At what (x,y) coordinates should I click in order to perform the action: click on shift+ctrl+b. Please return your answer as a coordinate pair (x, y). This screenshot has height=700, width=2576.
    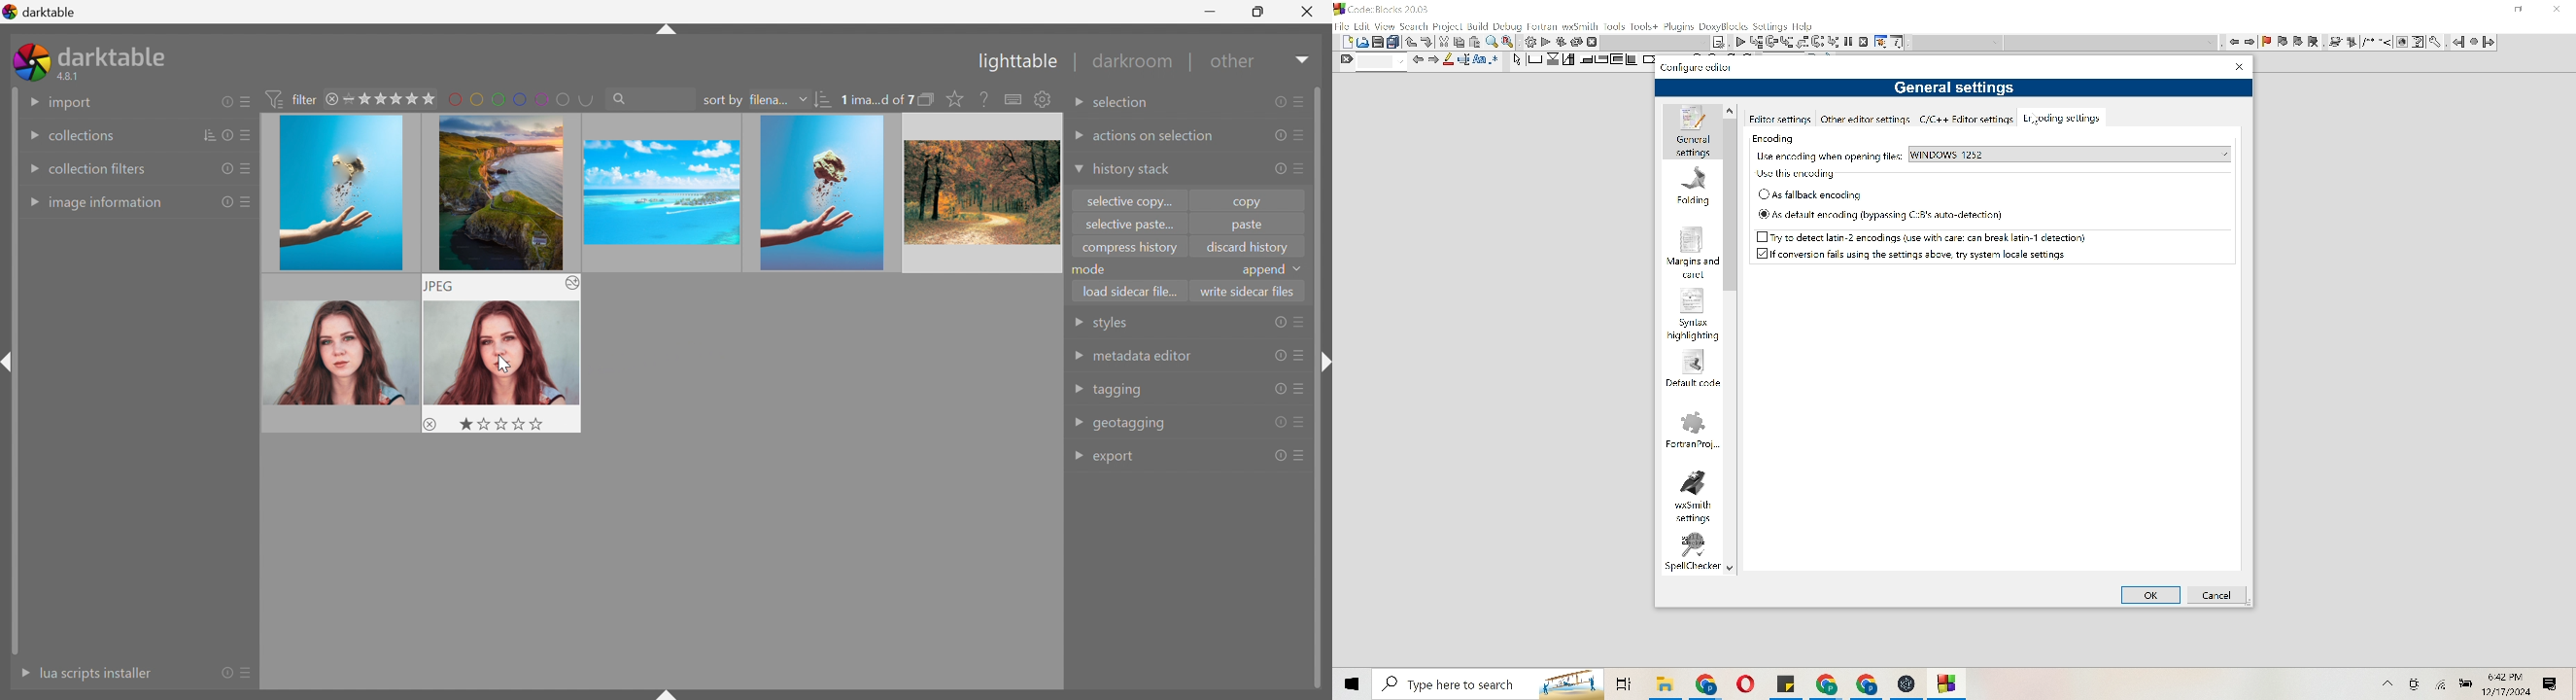
    Looking at the image, I should click on (668, 692).